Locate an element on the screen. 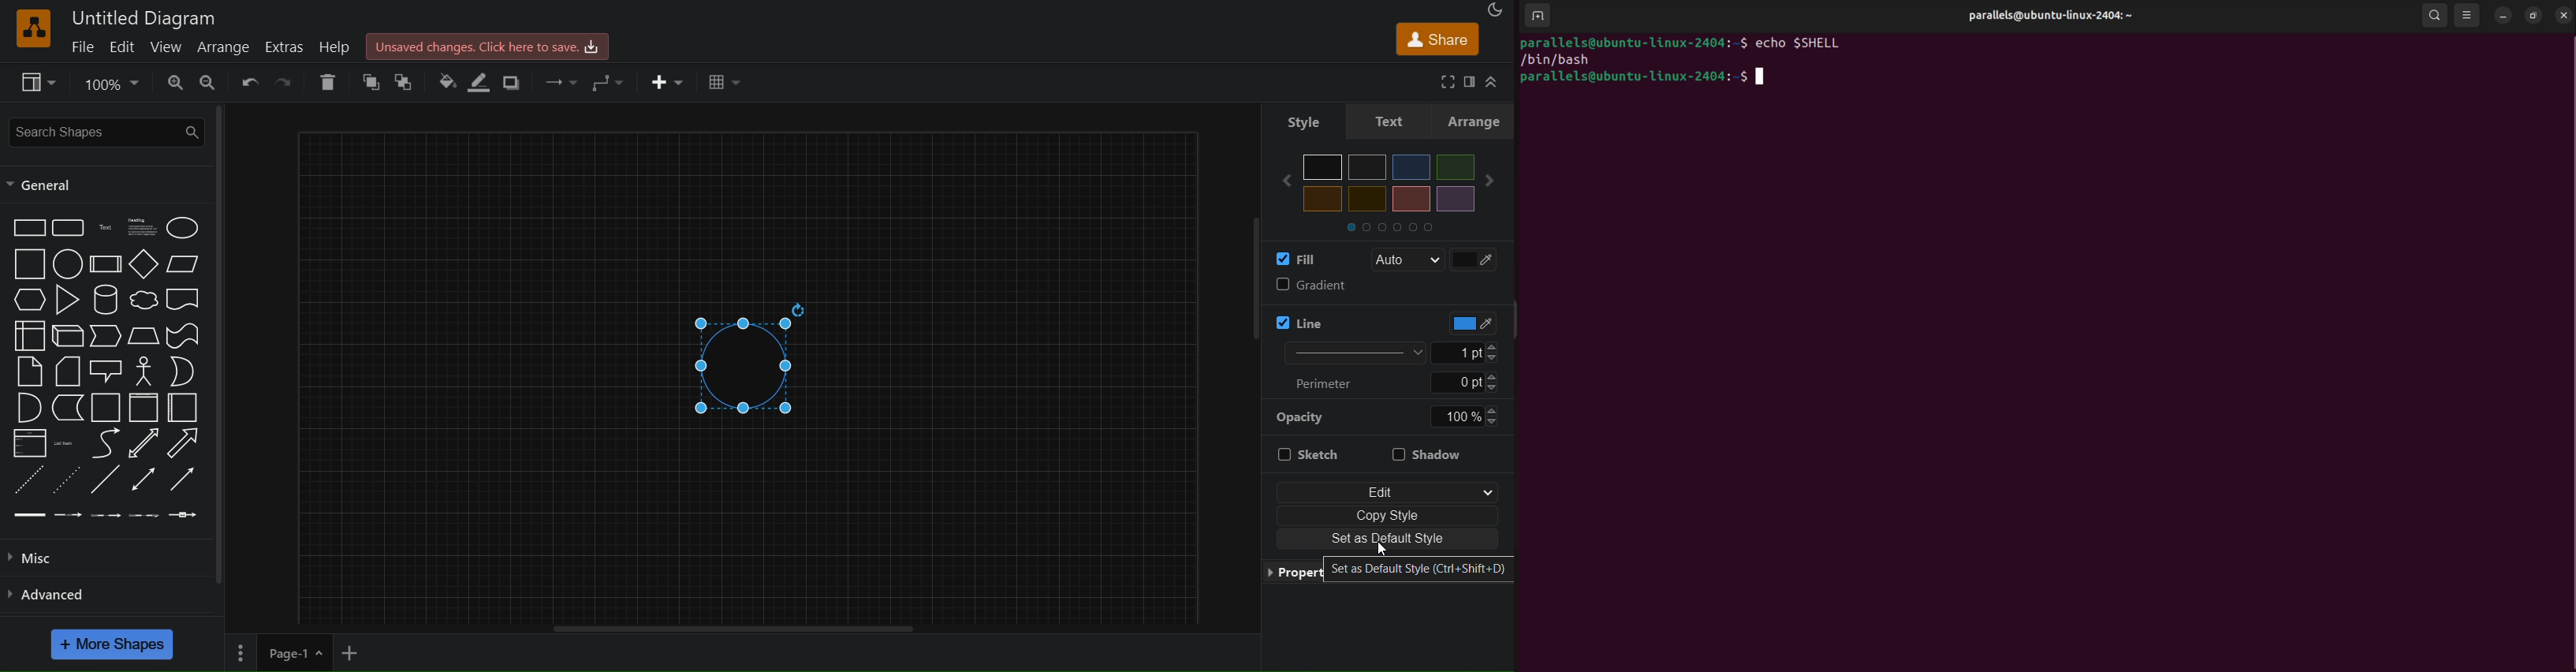 This screenshot has height=672, width=2576. to front  is located at coordinates (408, 81).